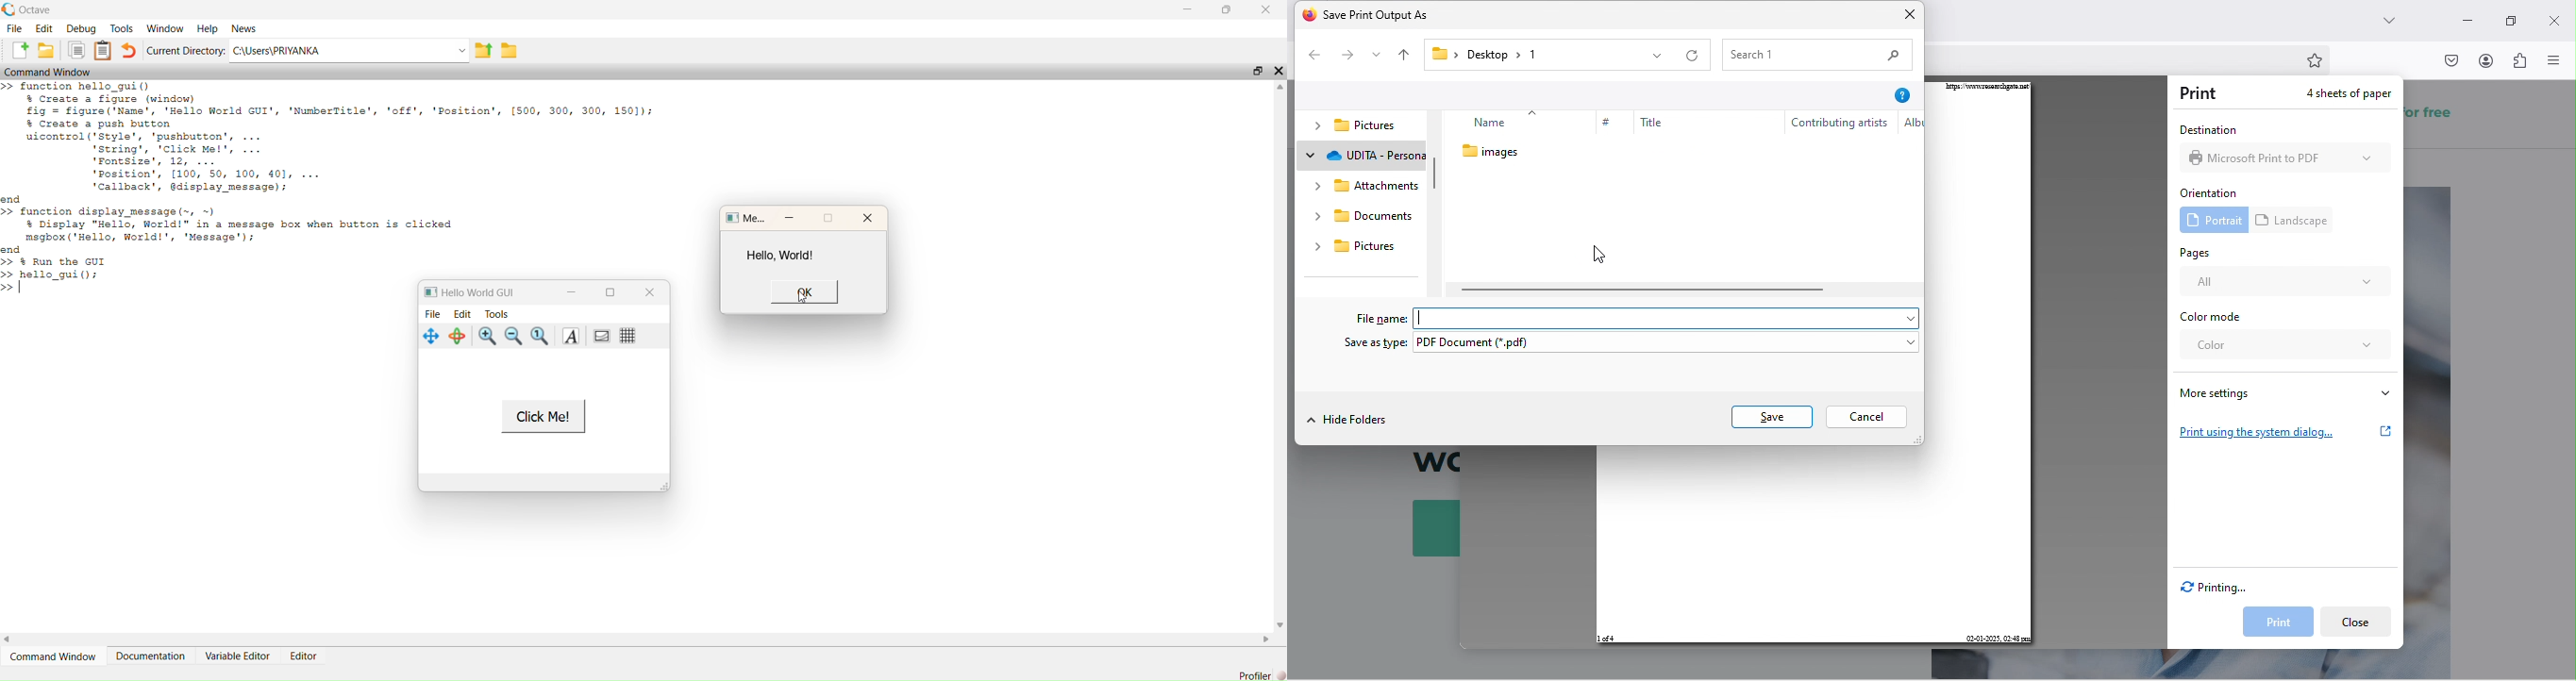  Describe the element at coordinates (1358, 156) in the screenshot. I see `udita personal` at that location.